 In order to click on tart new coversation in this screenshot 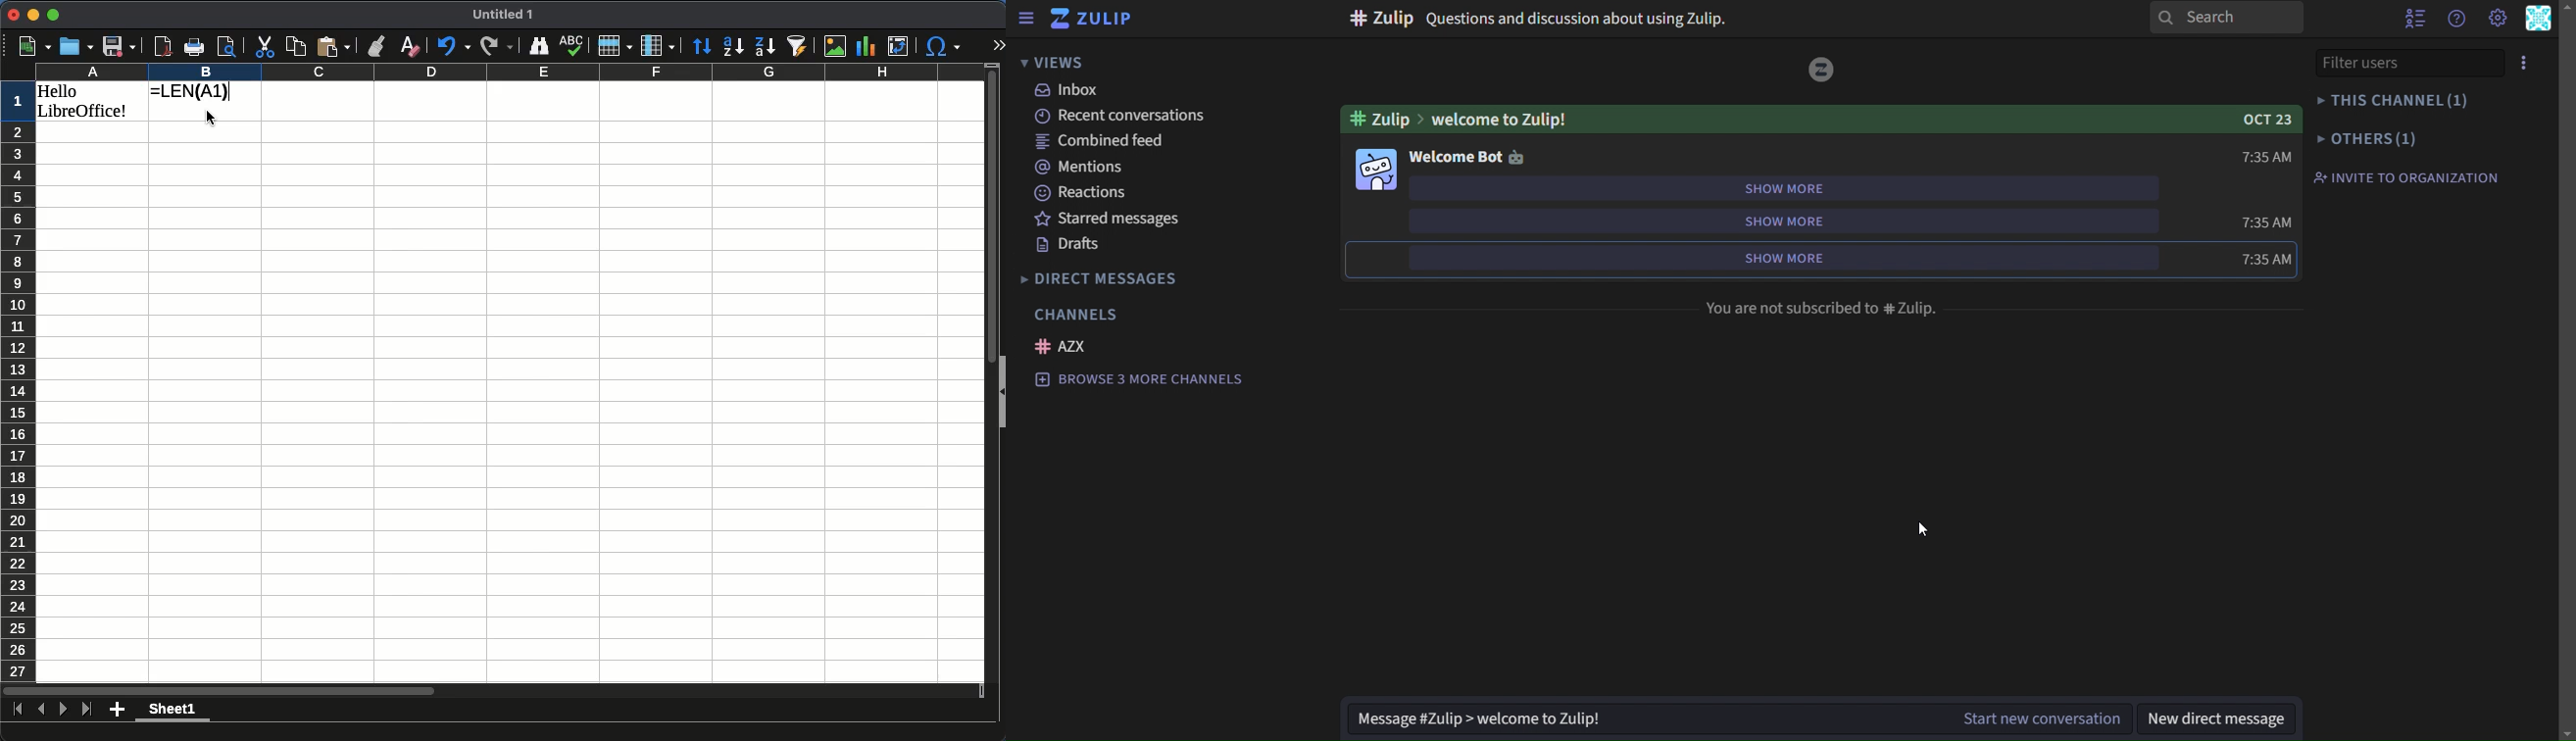, I will do `click(2040, 719)`.